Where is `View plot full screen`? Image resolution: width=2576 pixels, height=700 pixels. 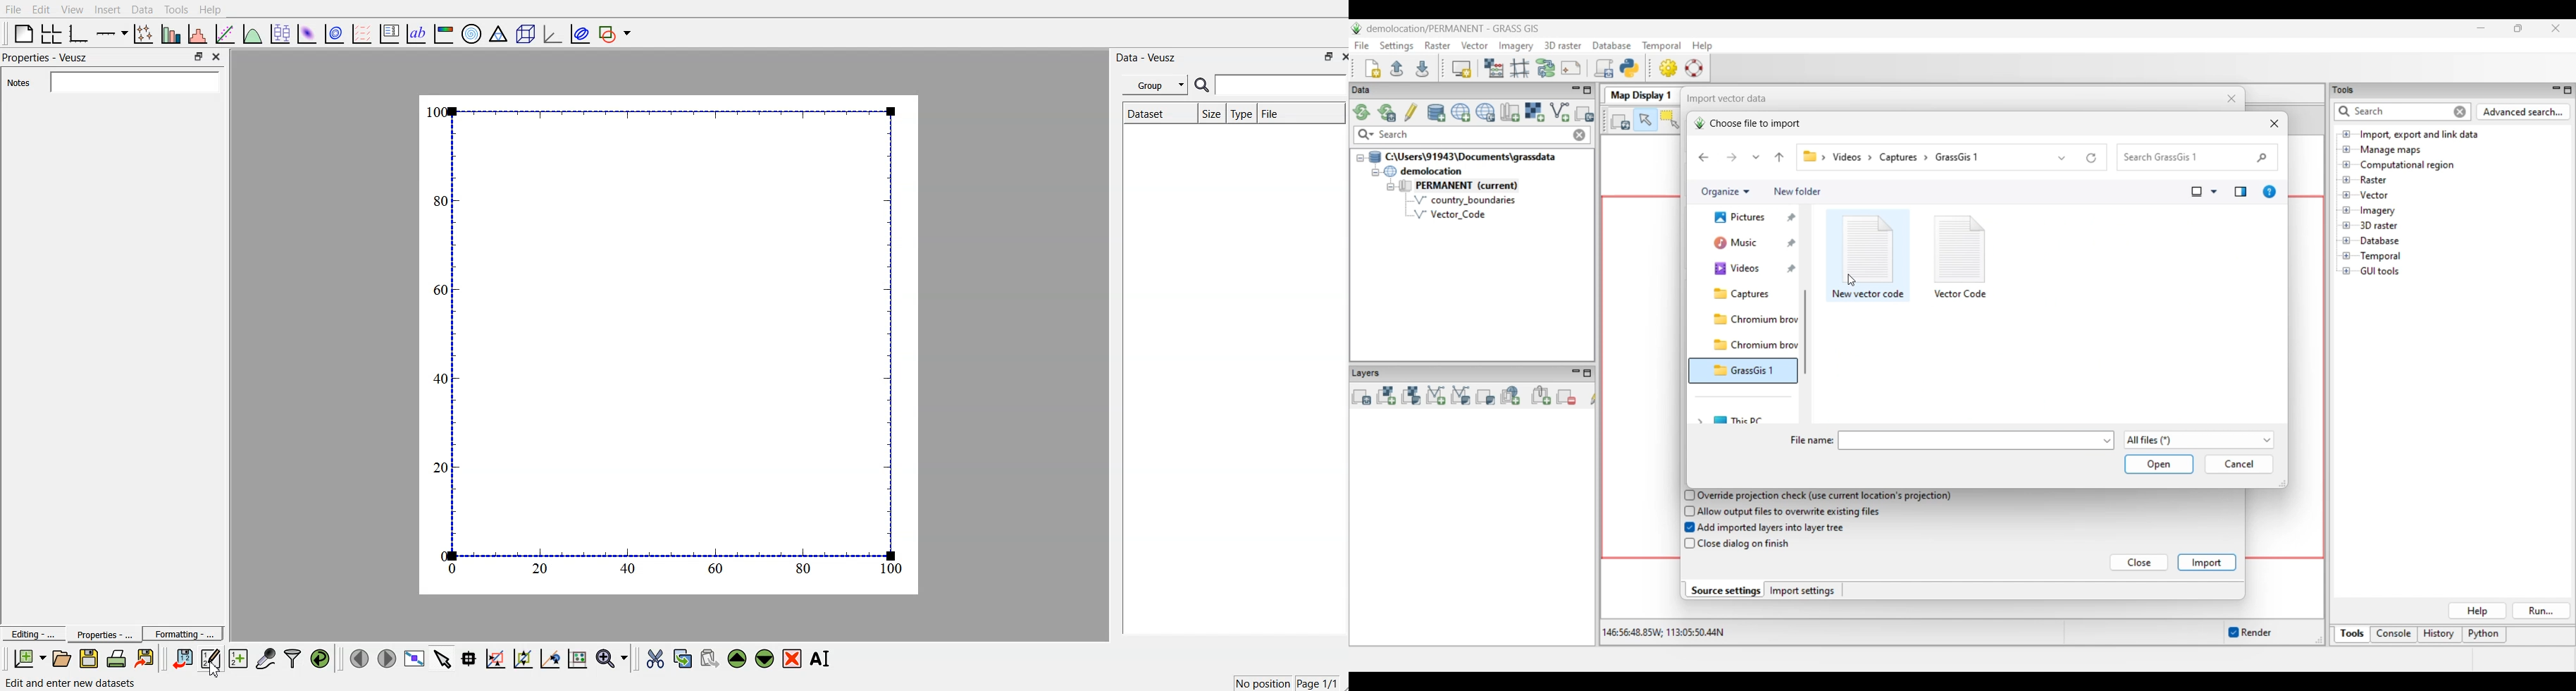 View plot full screen is located at coordinates (415, 658).